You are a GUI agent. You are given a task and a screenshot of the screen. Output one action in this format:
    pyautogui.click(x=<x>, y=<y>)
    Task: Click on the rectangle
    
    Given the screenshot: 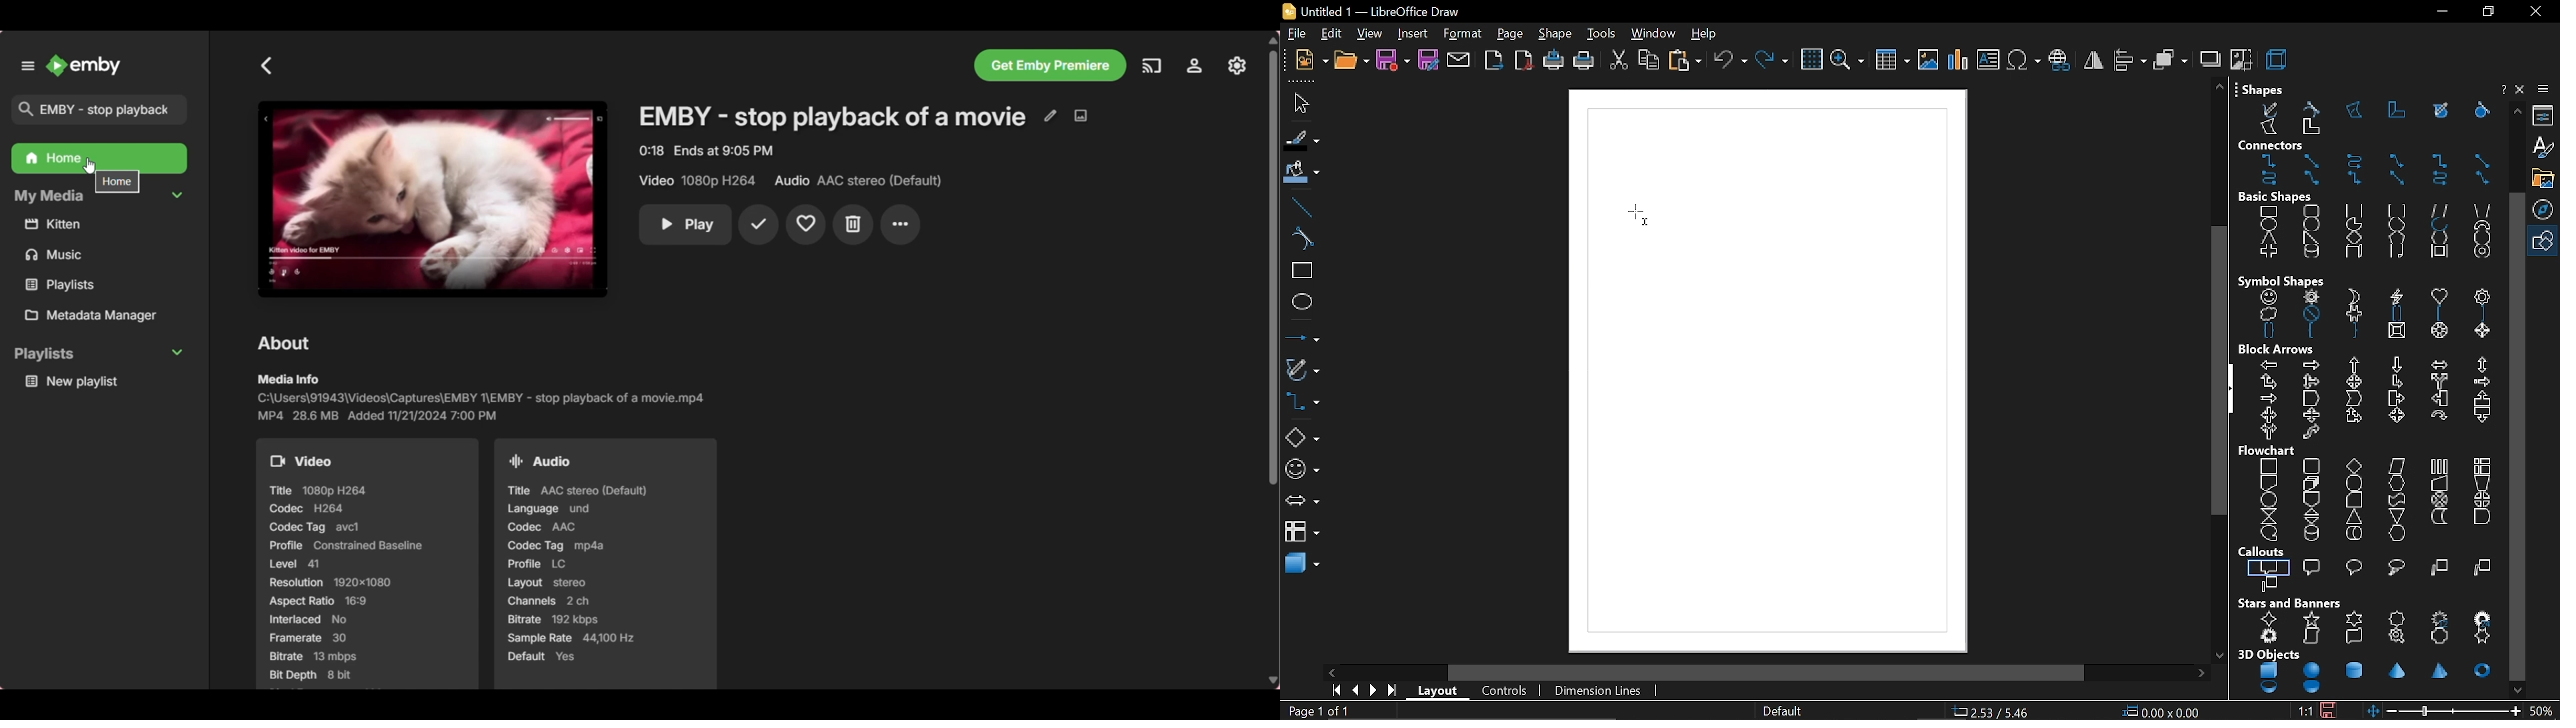 What is the action you would take?
    pyautogui.click(x=2269, y=212)
    